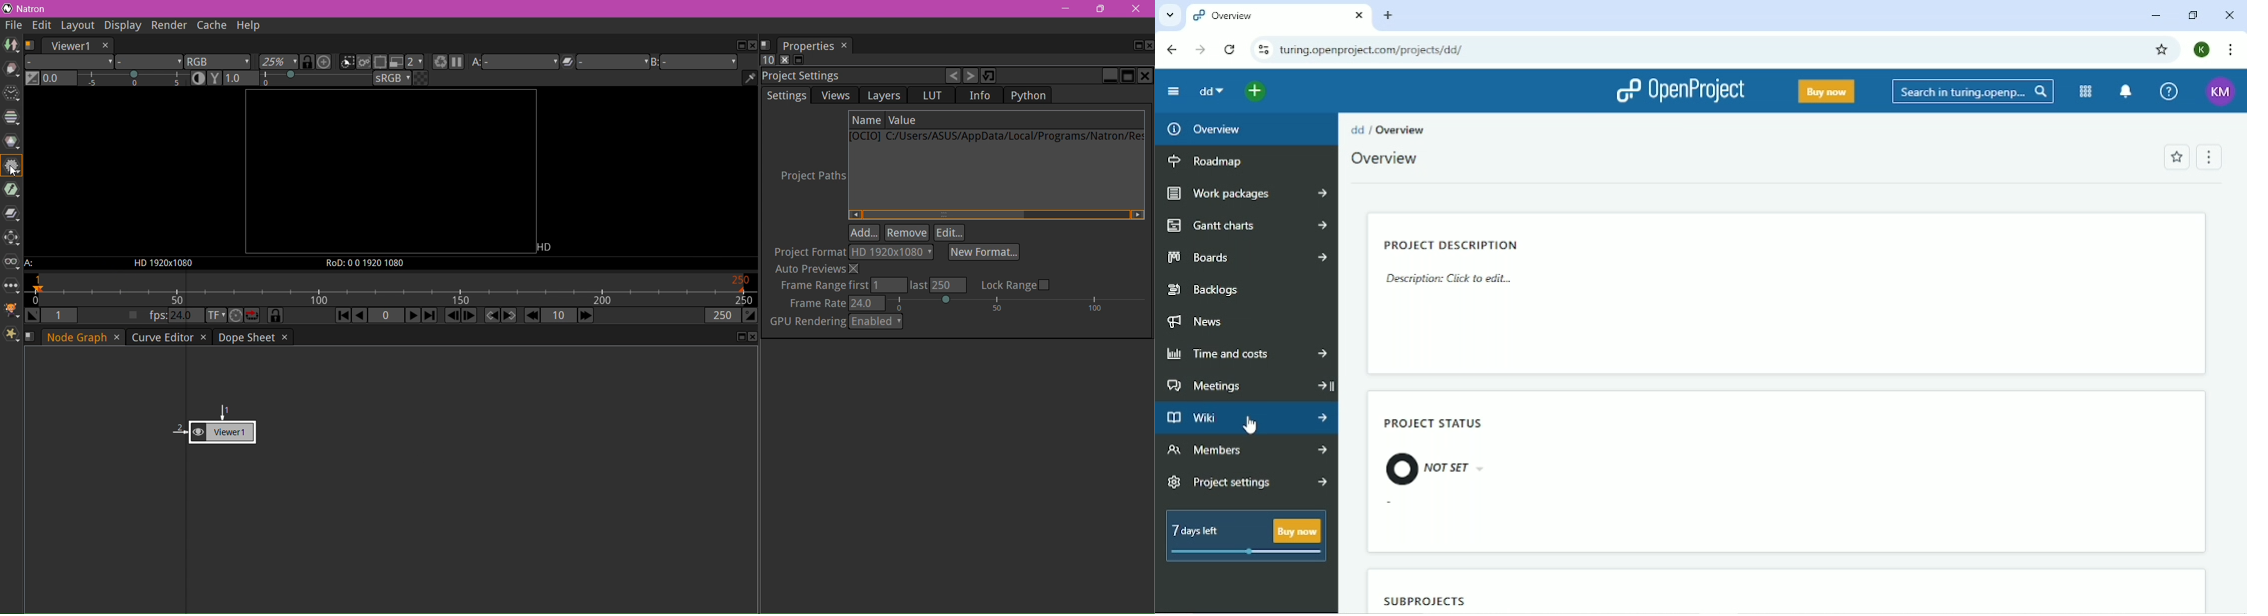 Image resolution: width=2268 pixels, height=616 pixels. I want to click on News, so click(1204, 322).